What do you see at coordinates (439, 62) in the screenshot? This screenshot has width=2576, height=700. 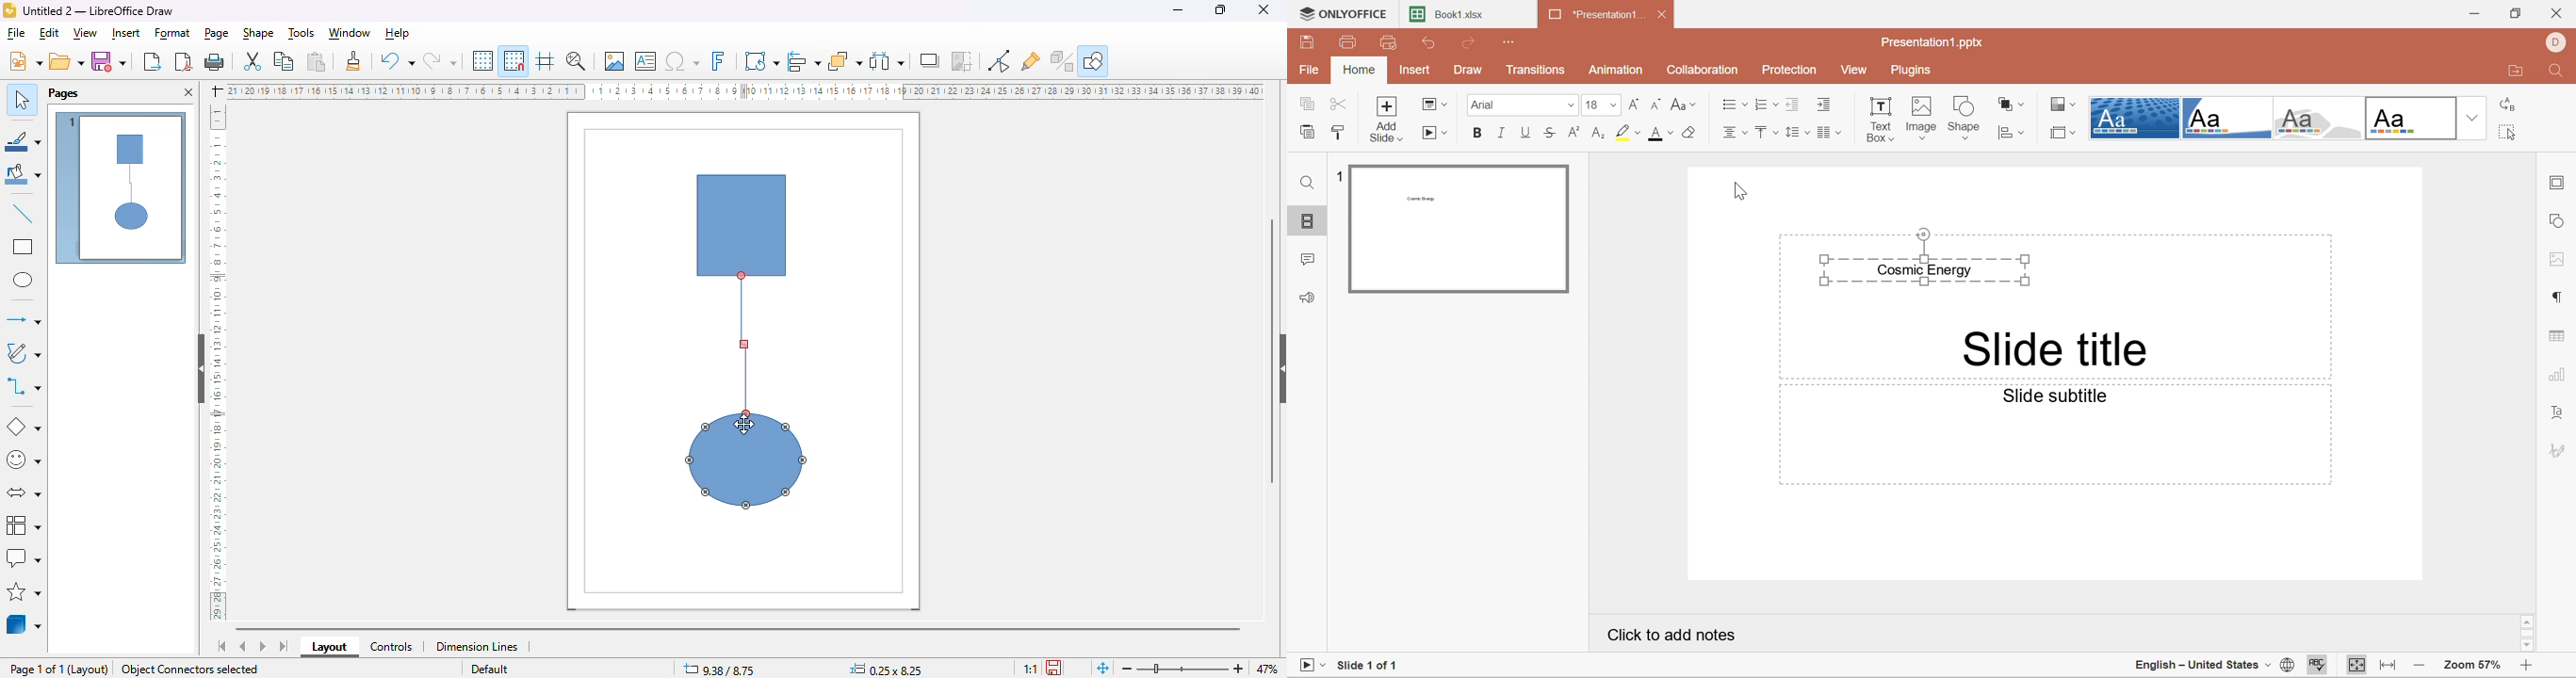 I see `redo` at bounding box center [439, 62].